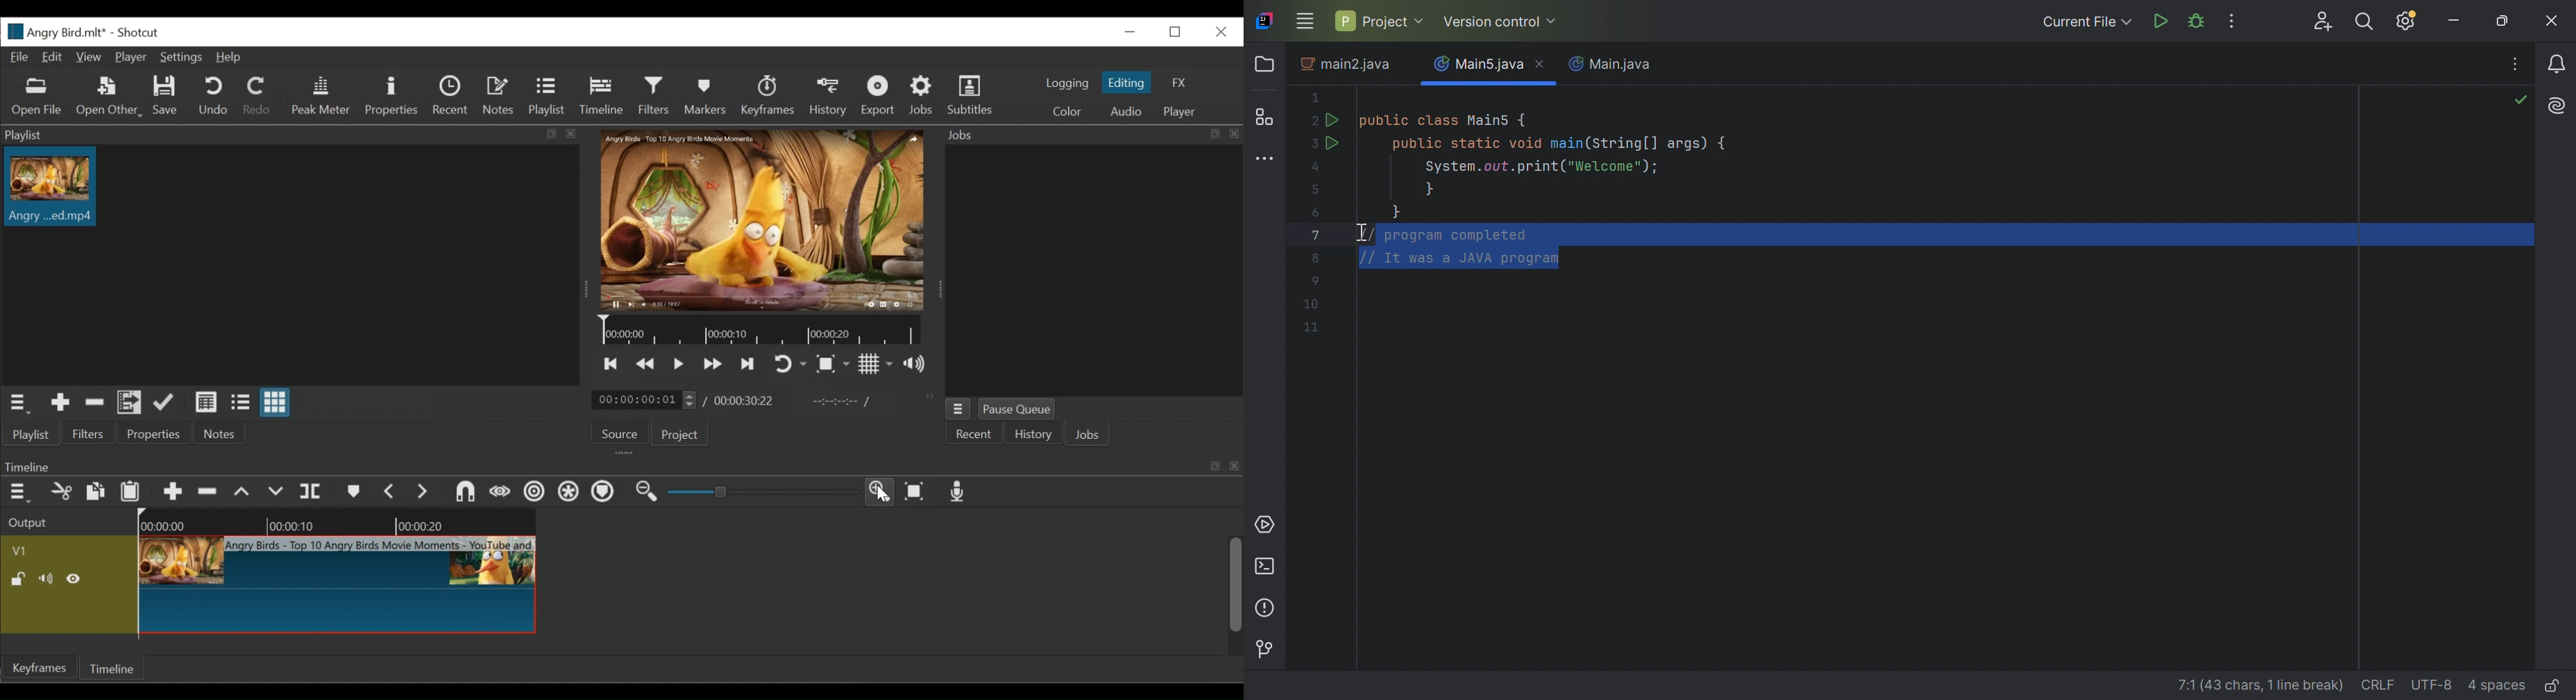 The image size is (2576, 700). What do you see at coordinates (96, 405) in the screenshot?
I see `Remove cut` at bounding box center [96, 405].